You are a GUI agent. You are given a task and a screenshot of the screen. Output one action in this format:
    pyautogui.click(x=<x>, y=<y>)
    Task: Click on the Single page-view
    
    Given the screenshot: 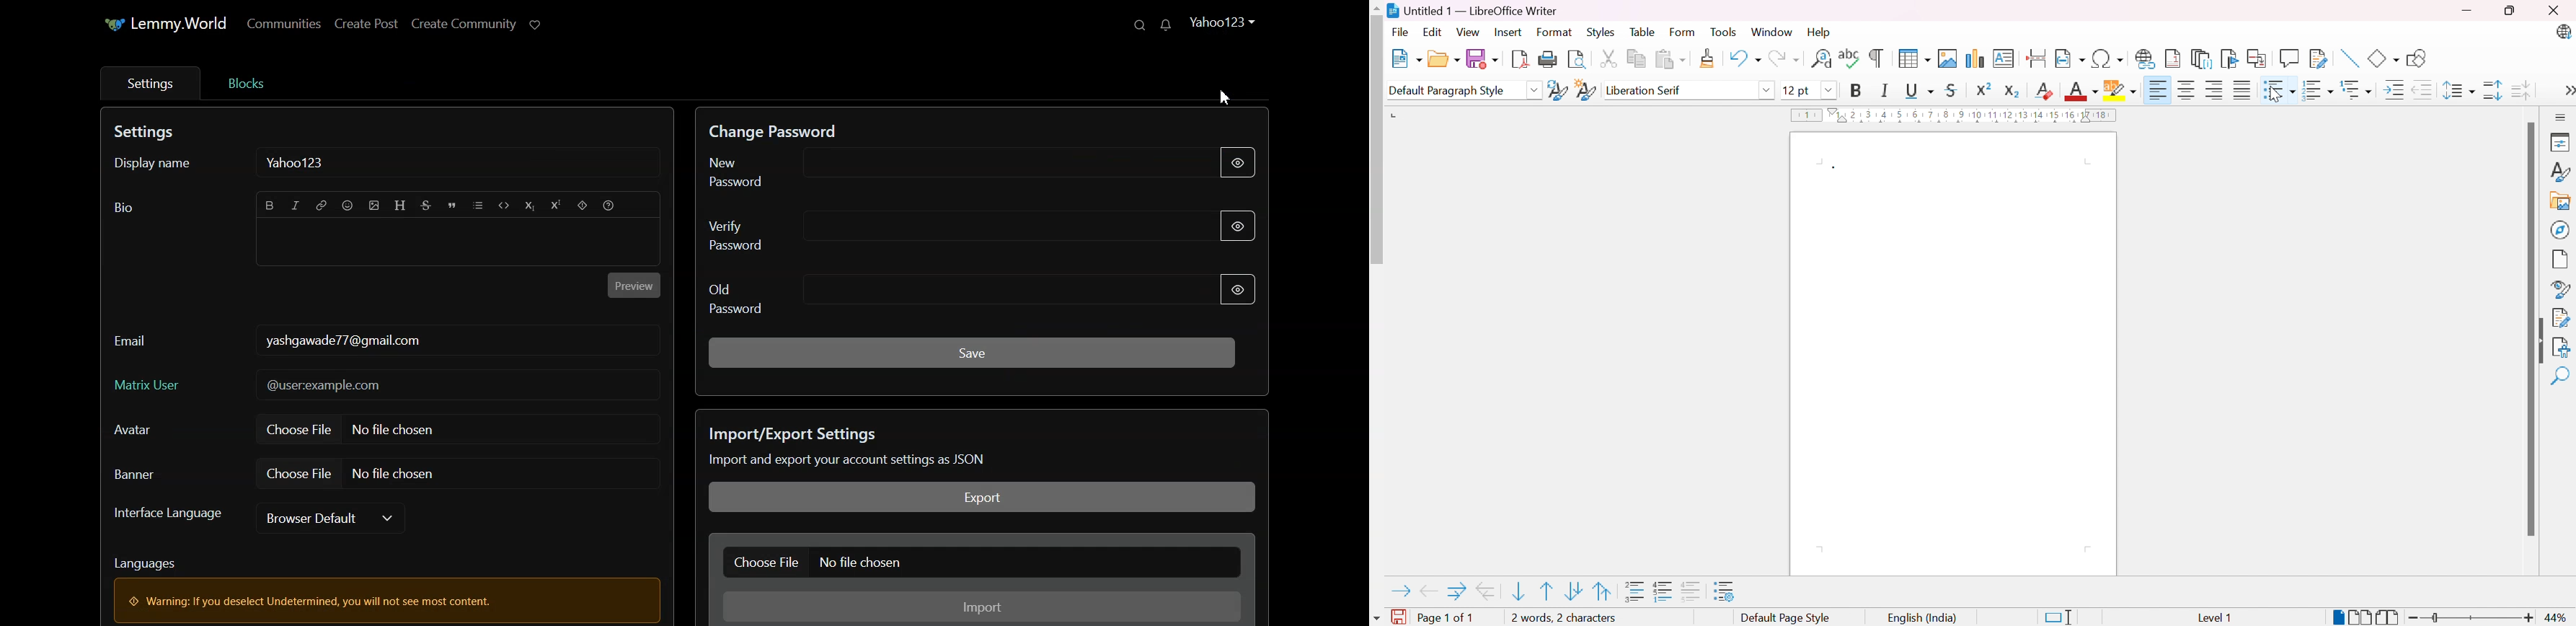 What is the action you would take?
    pyautogui.click(x=2337, y=618)
    